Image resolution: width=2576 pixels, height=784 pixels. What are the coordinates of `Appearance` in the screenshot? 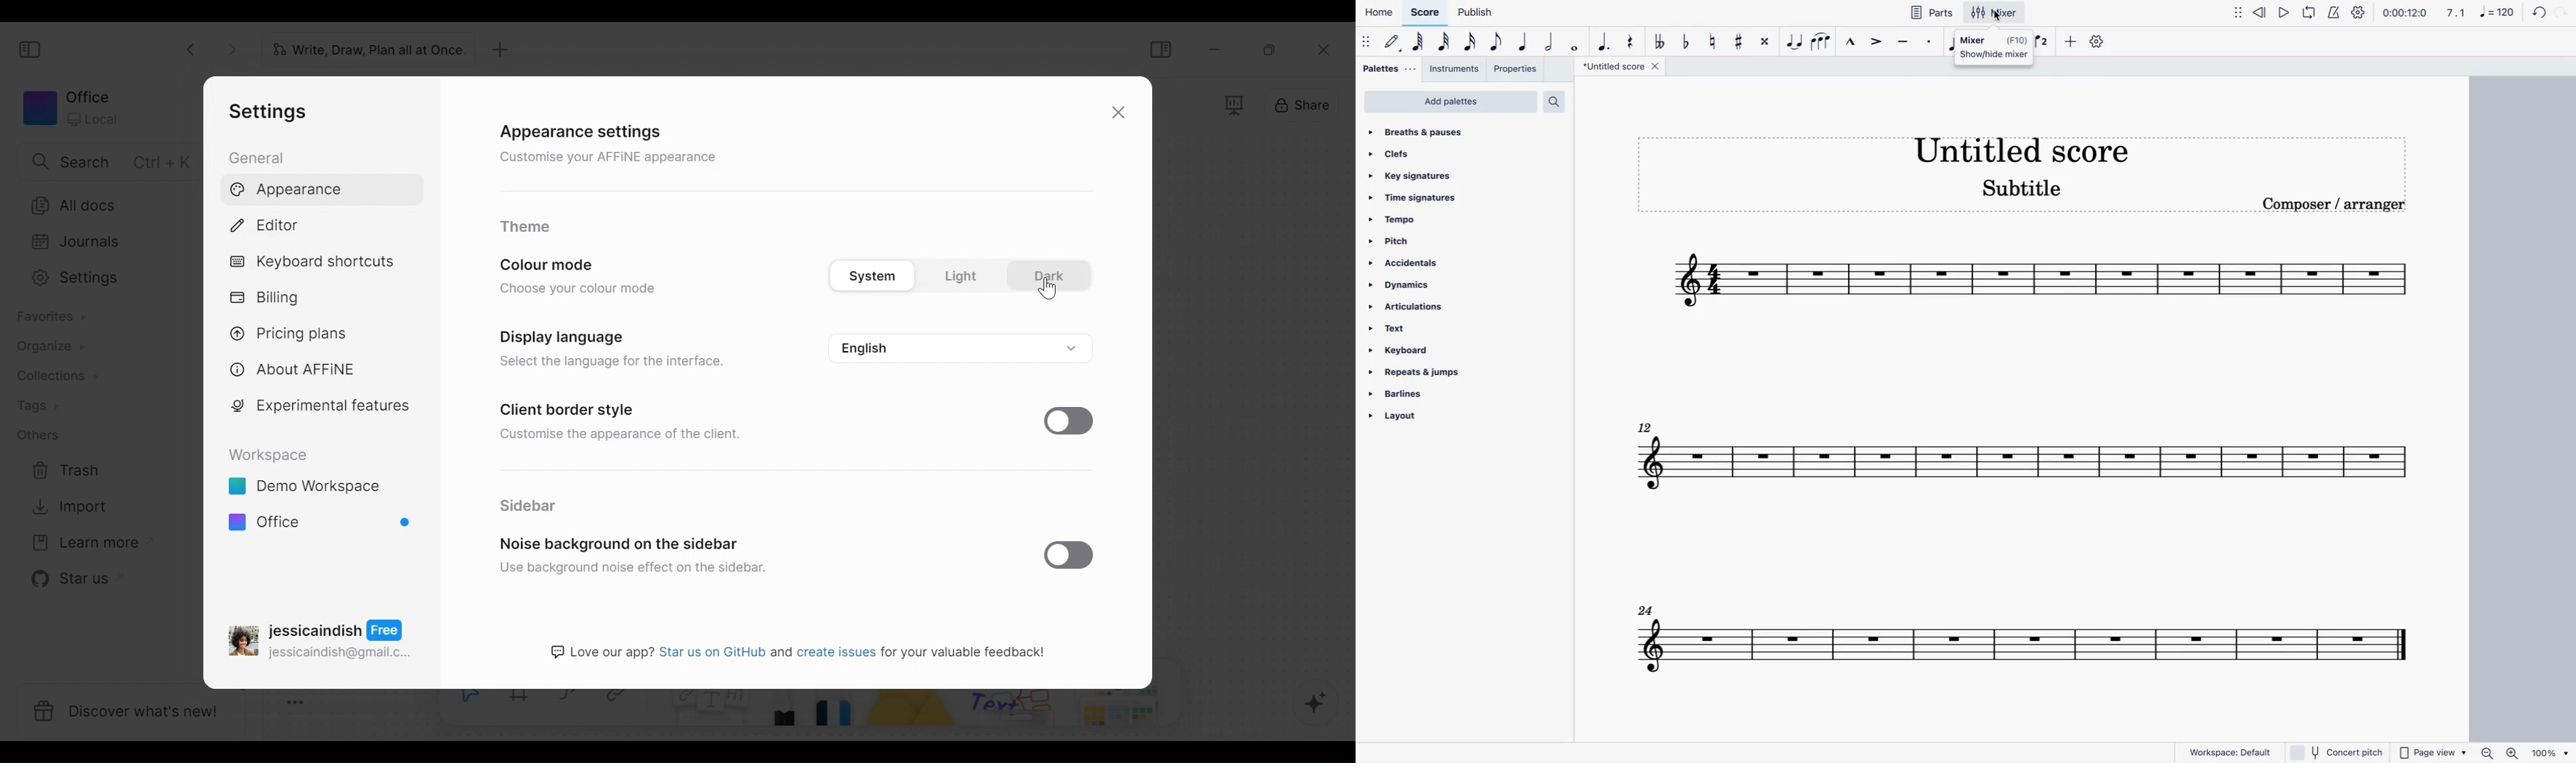 It's located at (317, 189).